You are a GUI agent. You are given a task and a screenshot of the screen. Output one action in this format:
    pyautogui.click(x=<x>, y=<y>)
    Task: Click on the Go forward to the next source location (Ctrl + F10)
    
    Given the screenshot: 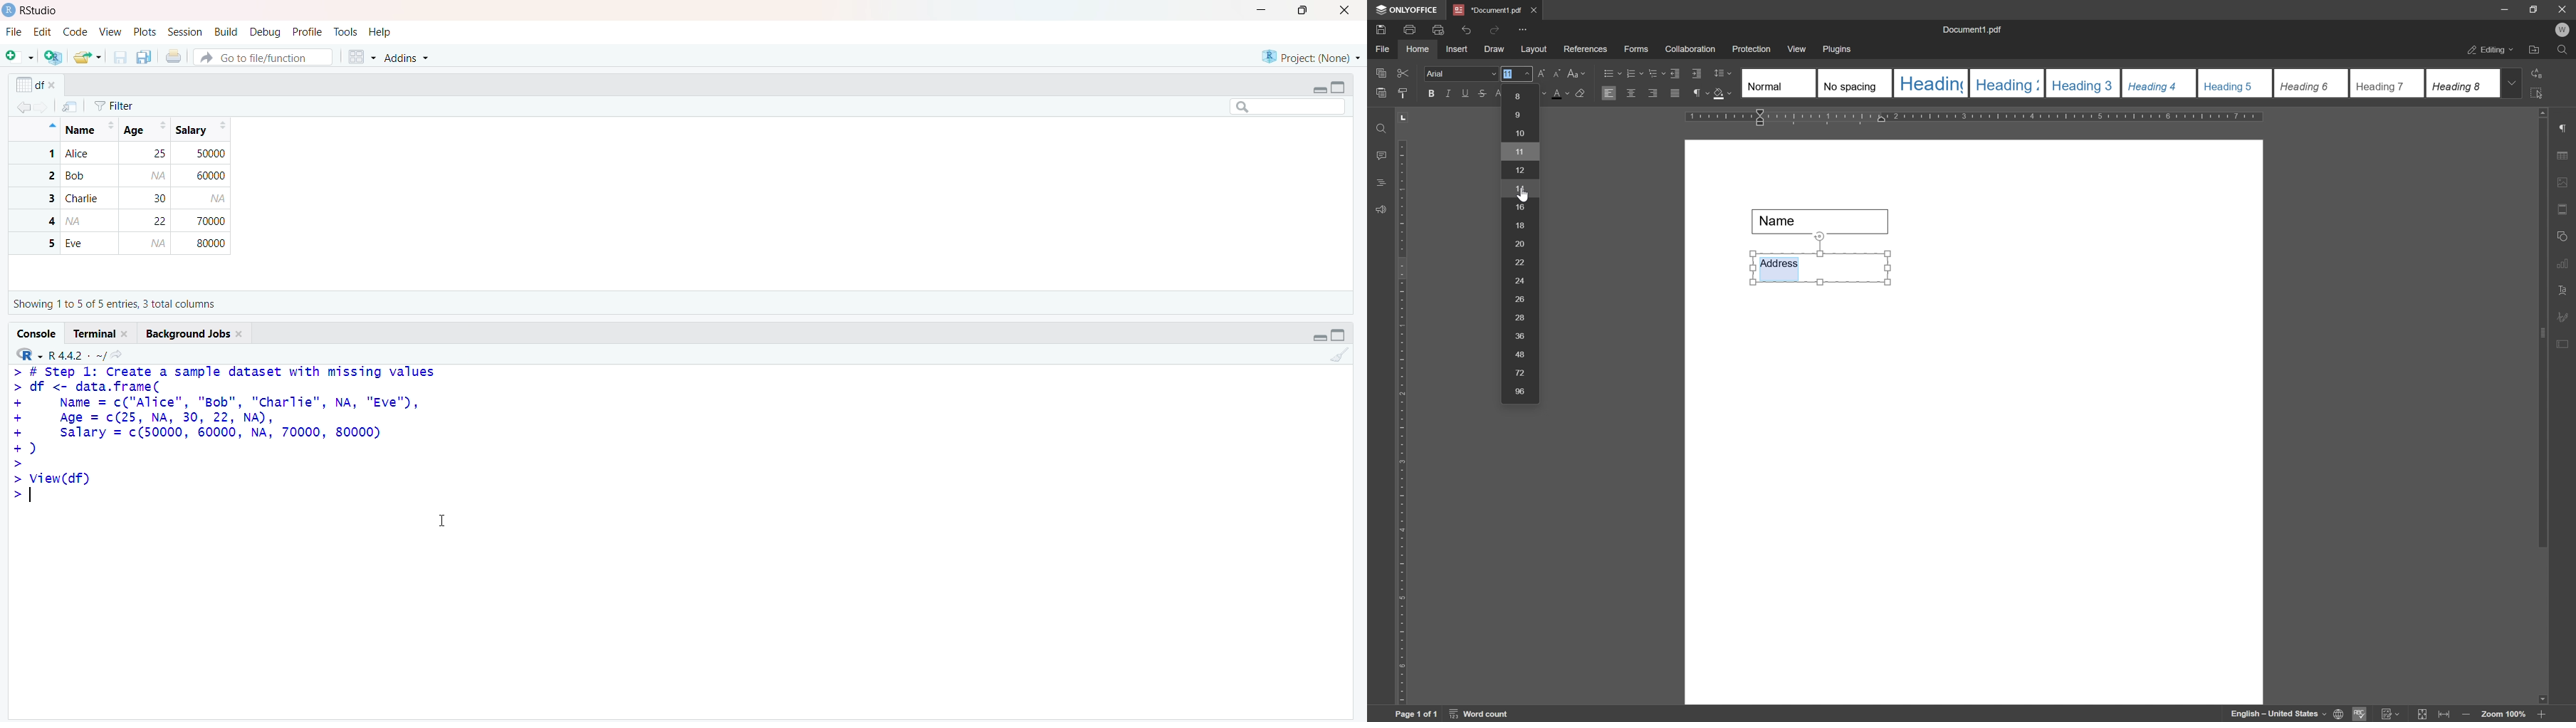 What is the action you would take?
    pyautogui.click(x=46, y=110)
    